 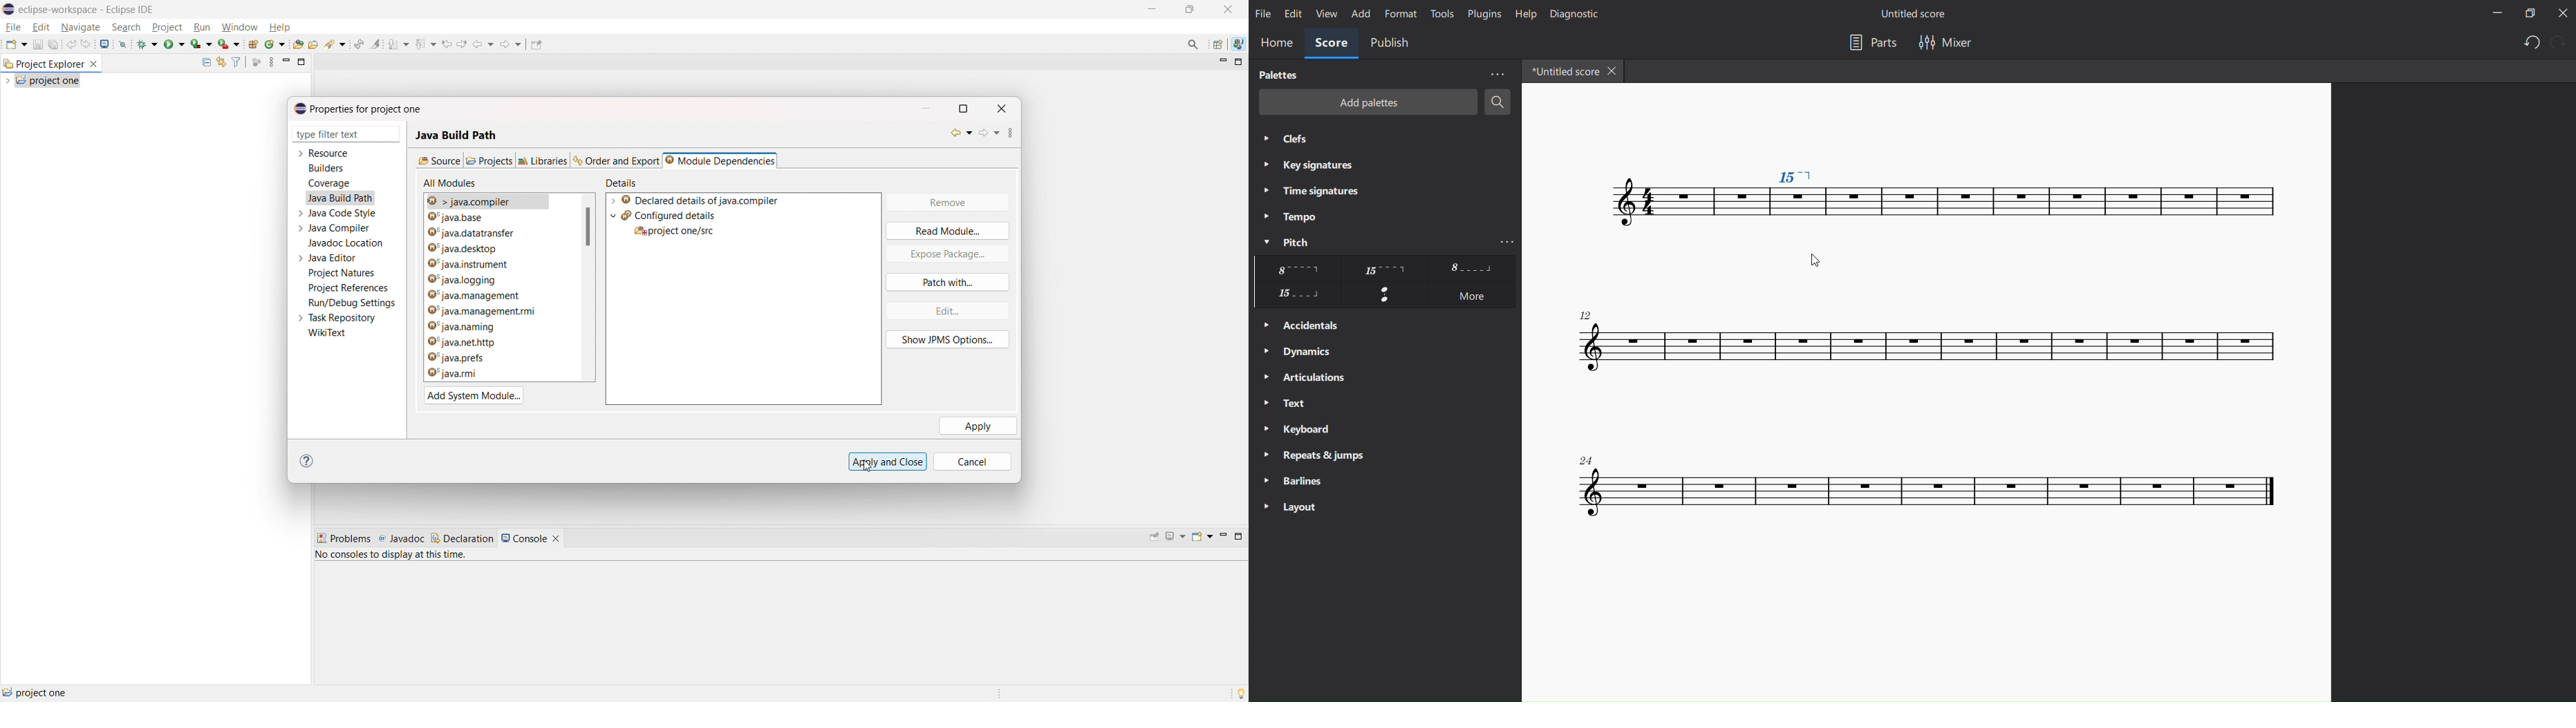 What do you see at coordinates (36, 692) in the screenshot?
I see `project one` at bounding box center [36, 692].